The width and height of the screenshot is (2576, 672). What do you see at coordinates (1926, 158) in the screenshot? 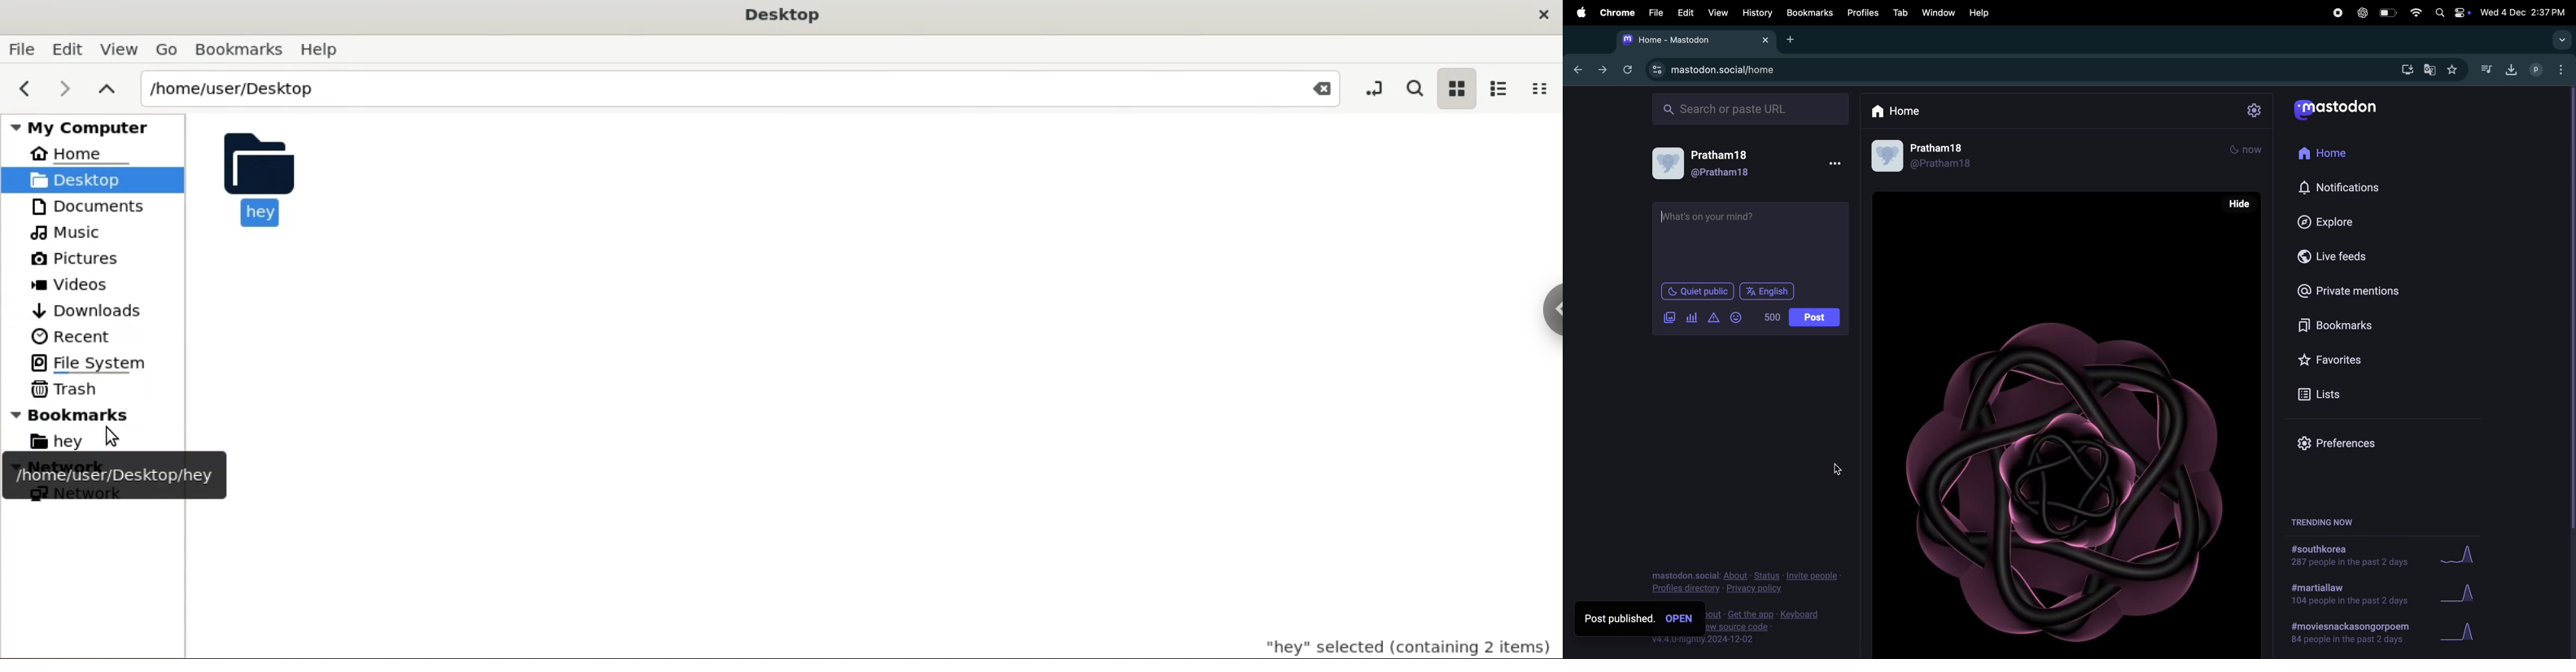
I see `use profile` at bounding box center [1926, 158].